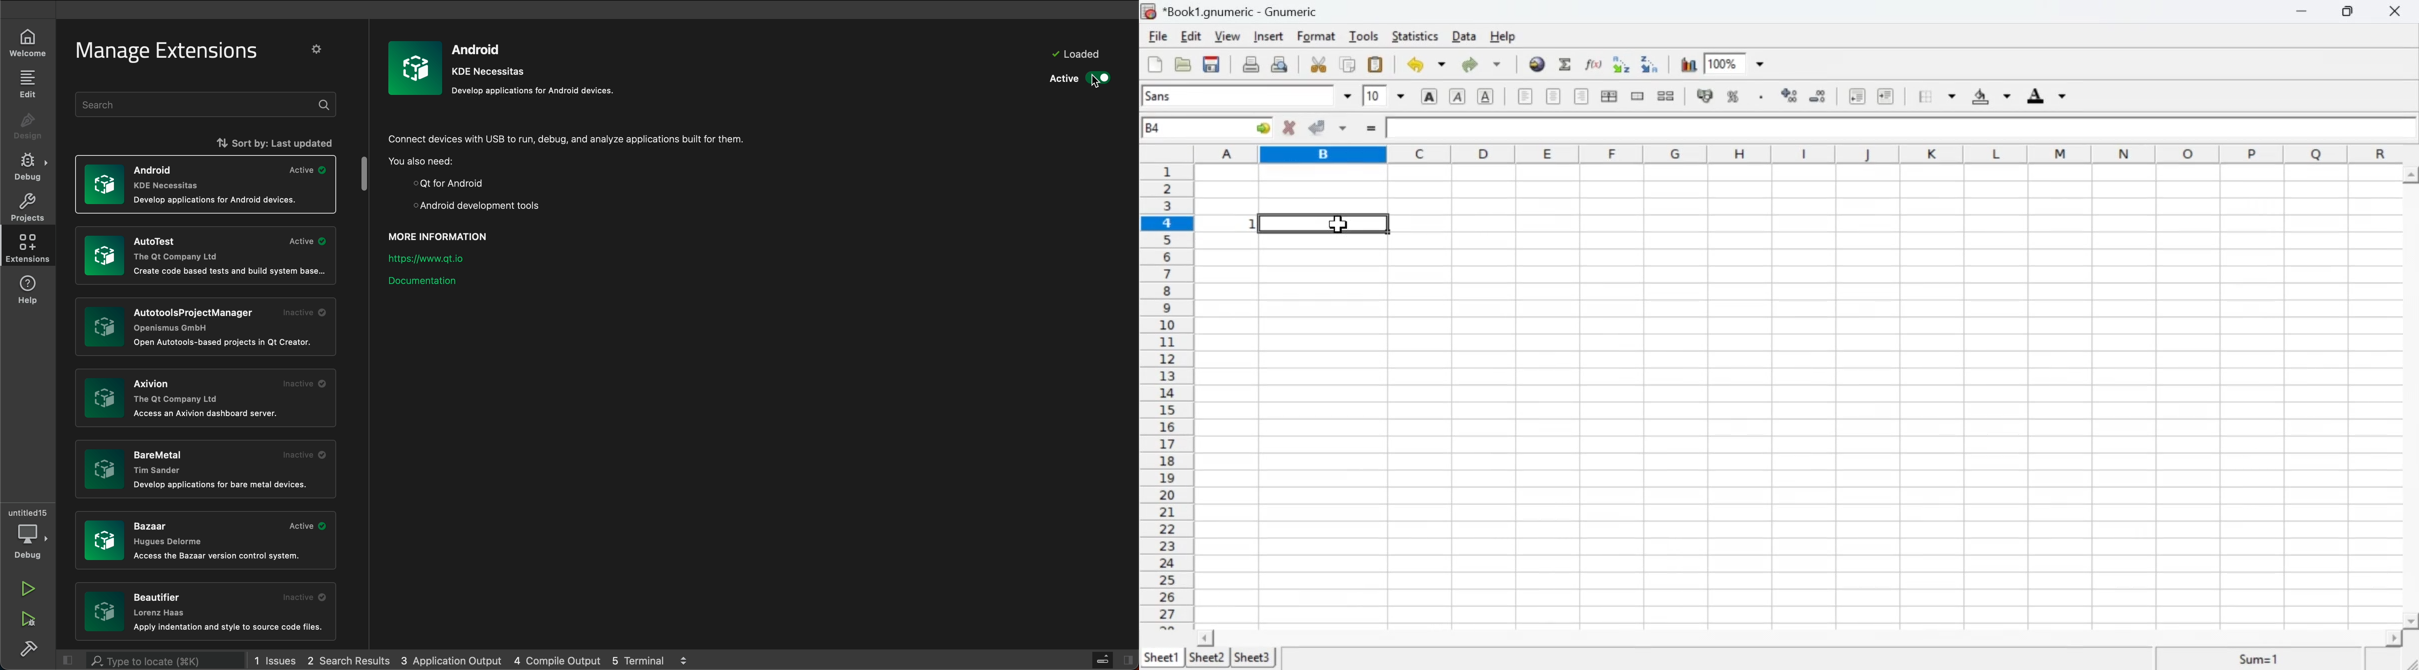 The width and height of the screenshot is (2436, 672). What do you see at coordinates (2349, 12) in the screenshot?
I see `Minimize/Maximize` at bounding box center [2349, 12].